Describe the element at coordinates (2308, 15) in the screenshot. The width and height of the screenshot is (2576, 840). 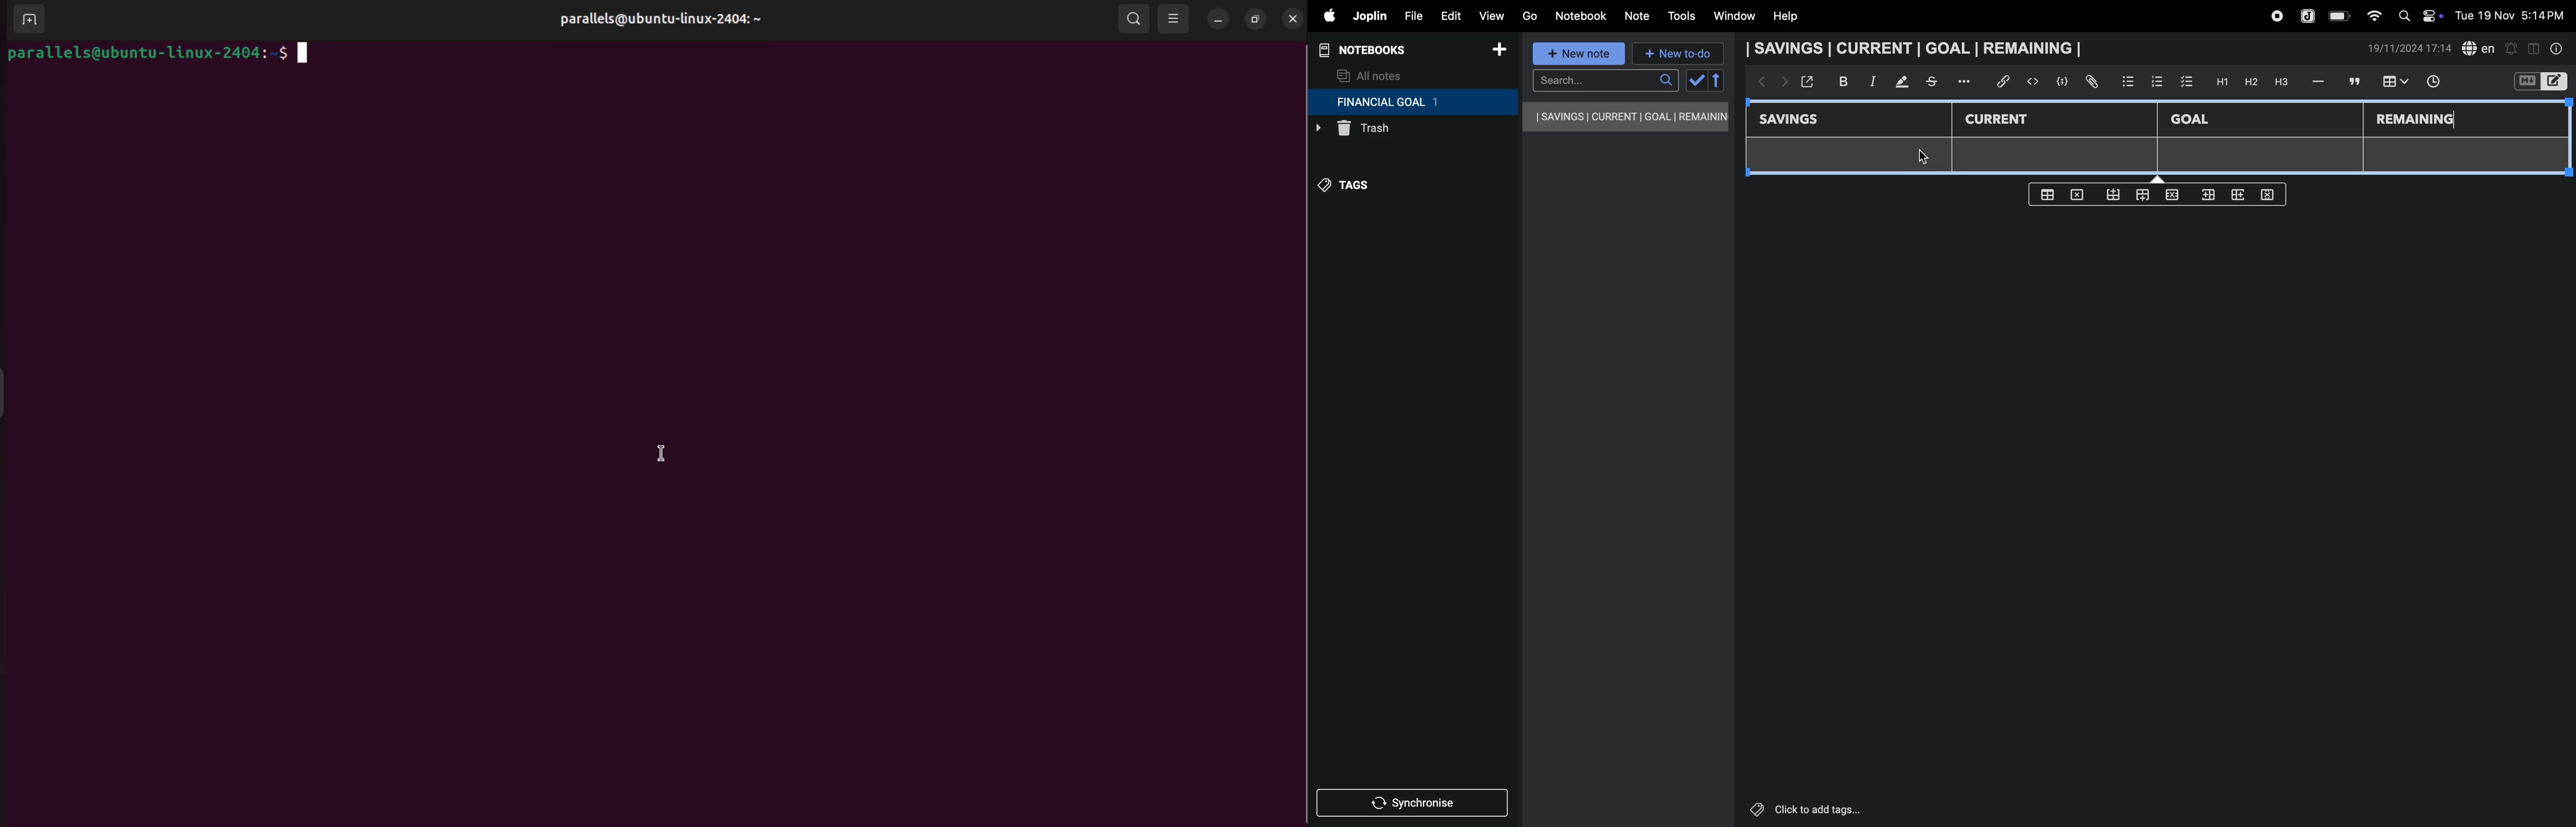
I see `joplin` at that location.